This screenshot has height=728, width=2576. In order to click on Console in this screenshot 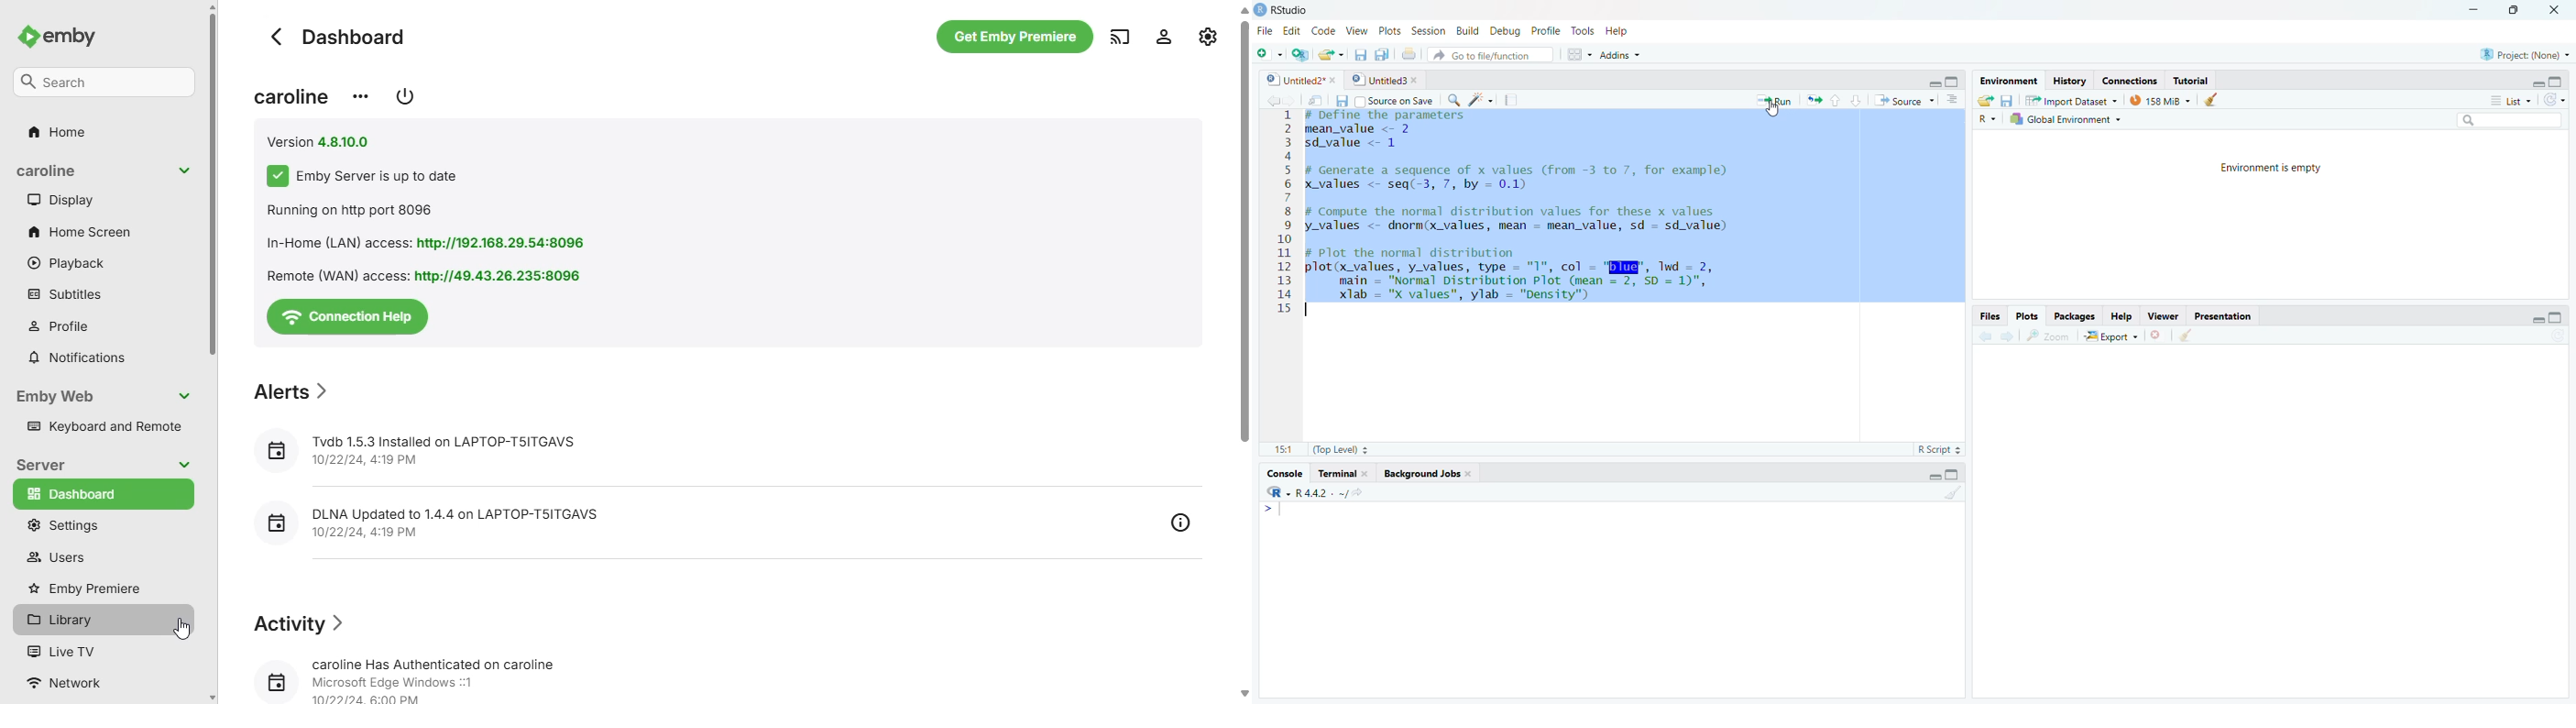, I will do `click(1284, 472)`.